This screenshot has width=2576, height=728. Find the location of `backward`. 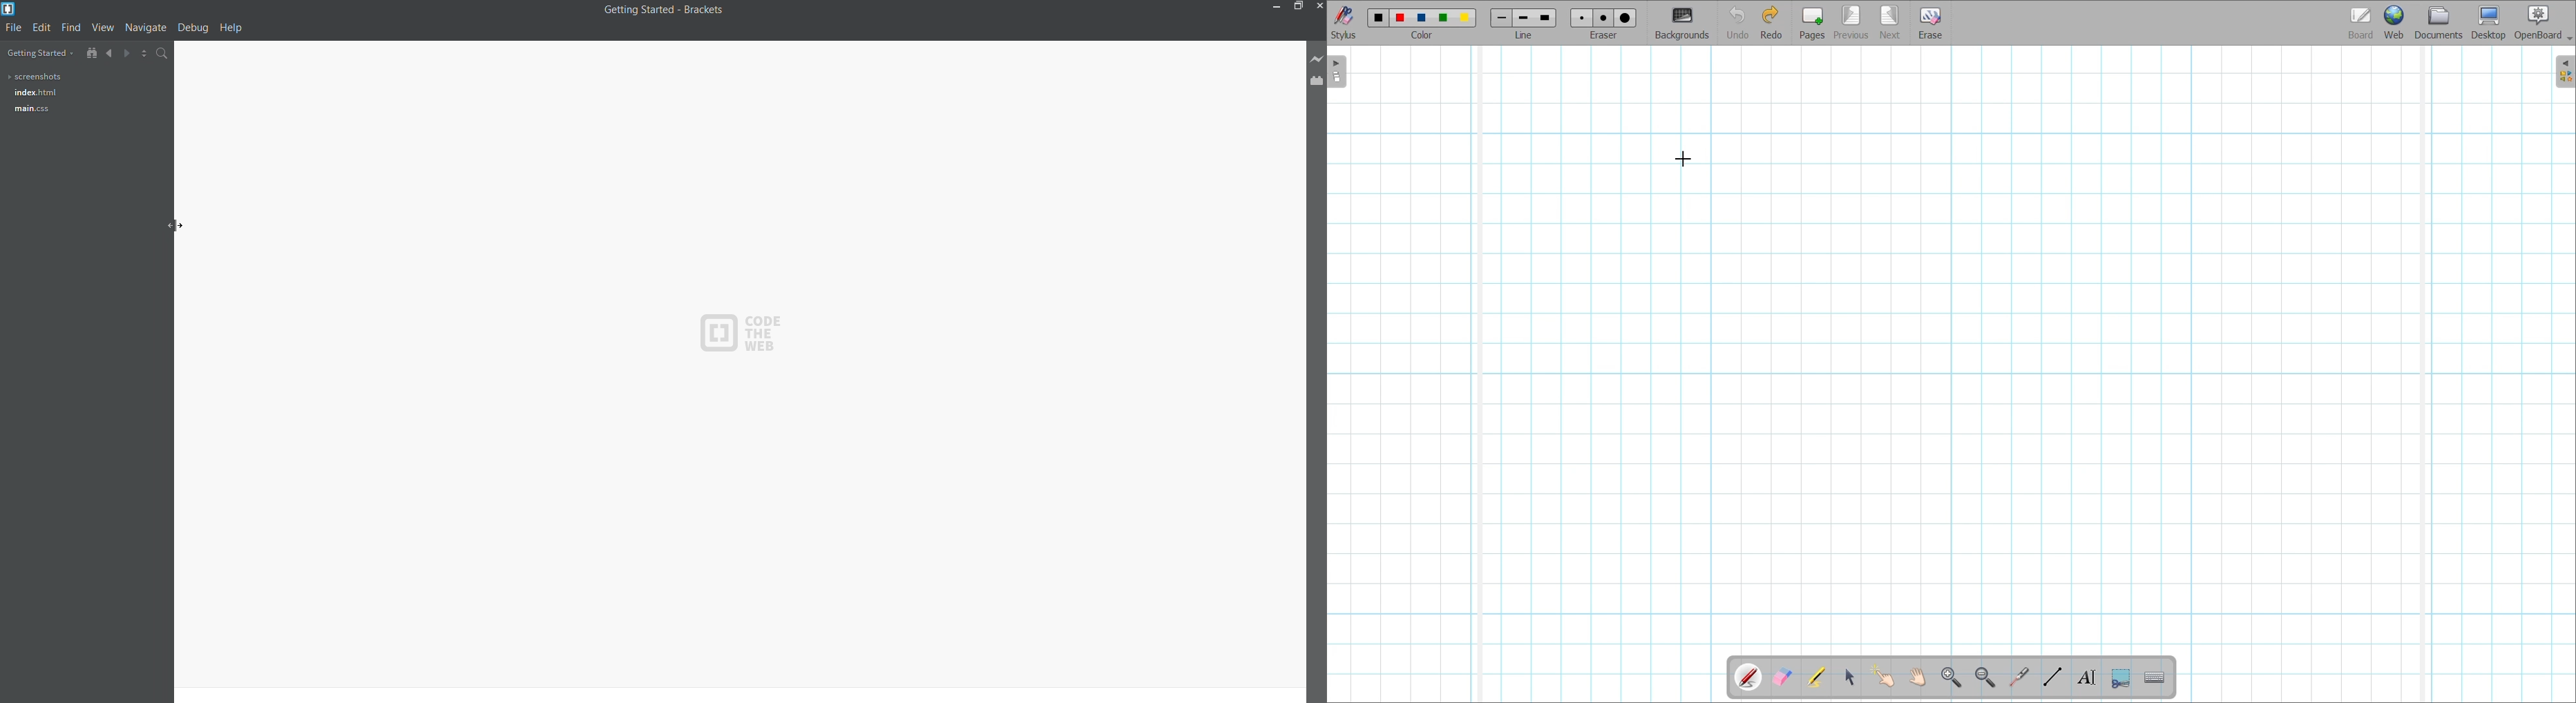

backward is located at coordinates (104, 52).